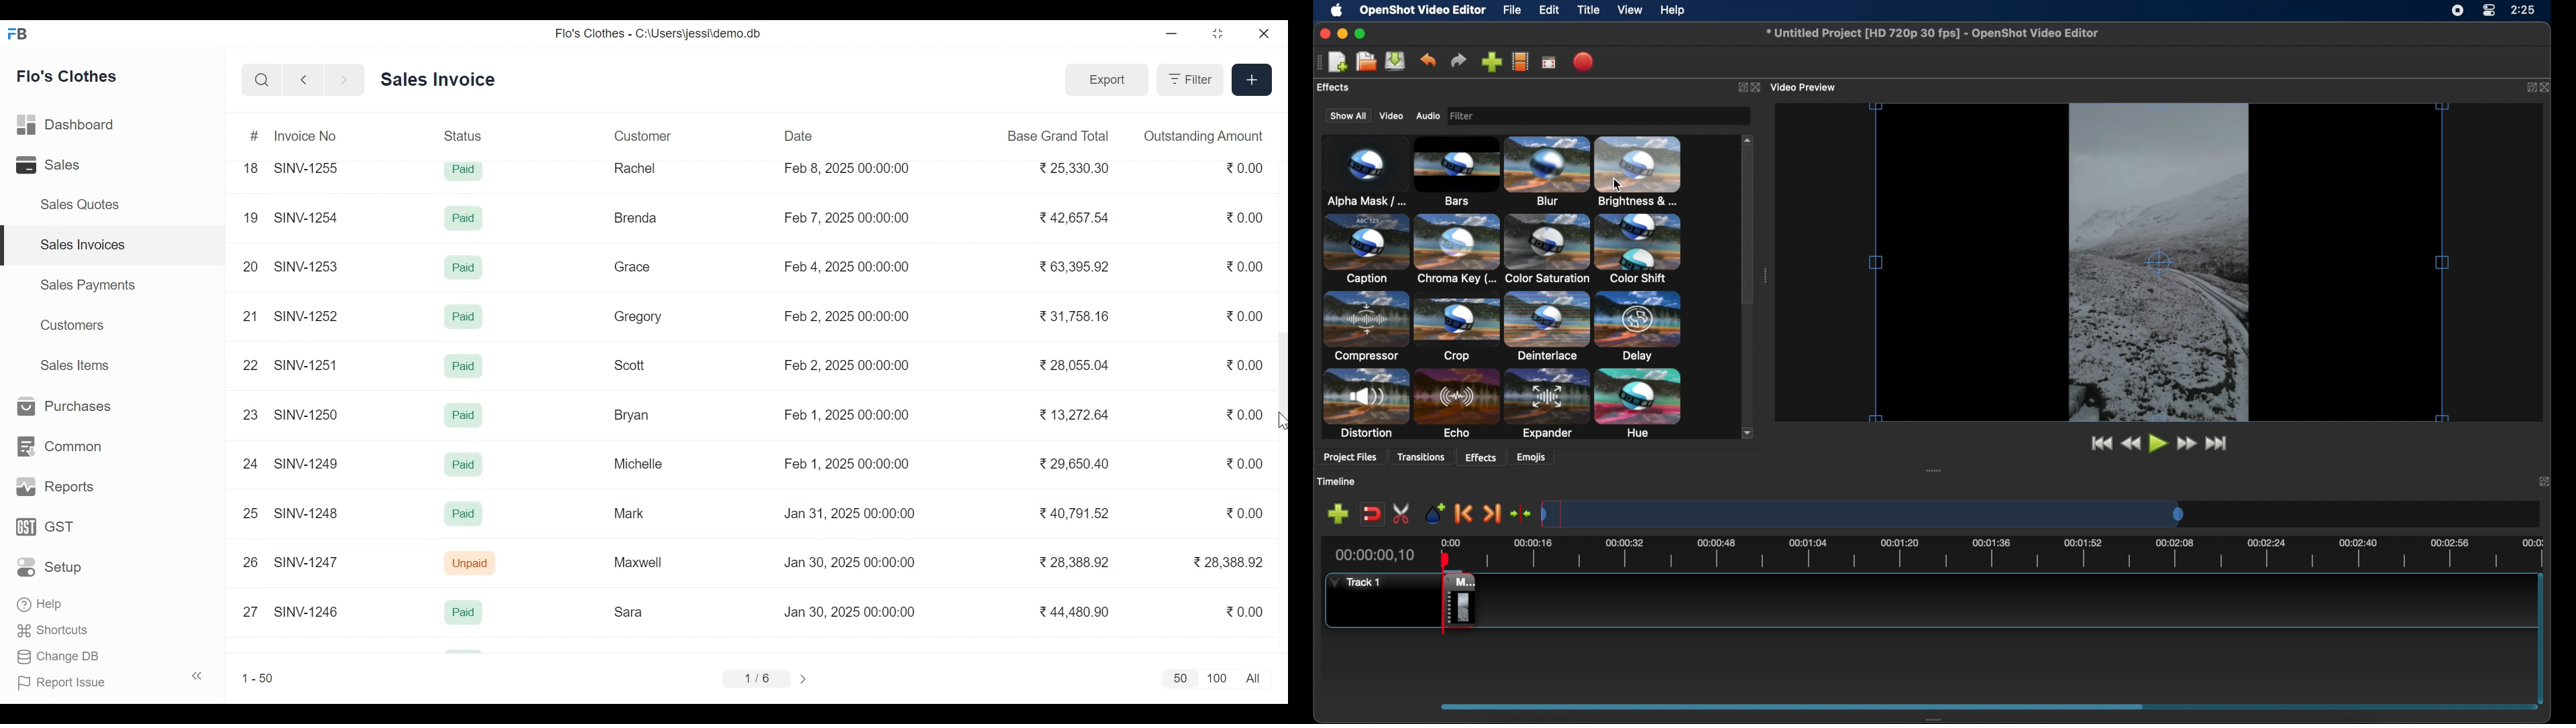 This screenshot has height=728, width=2576. What do you see at coordinates (847, 168) in the screenshot?
I see `Feb 8, 2025 00:00:00` at bounding box center [847, 168].